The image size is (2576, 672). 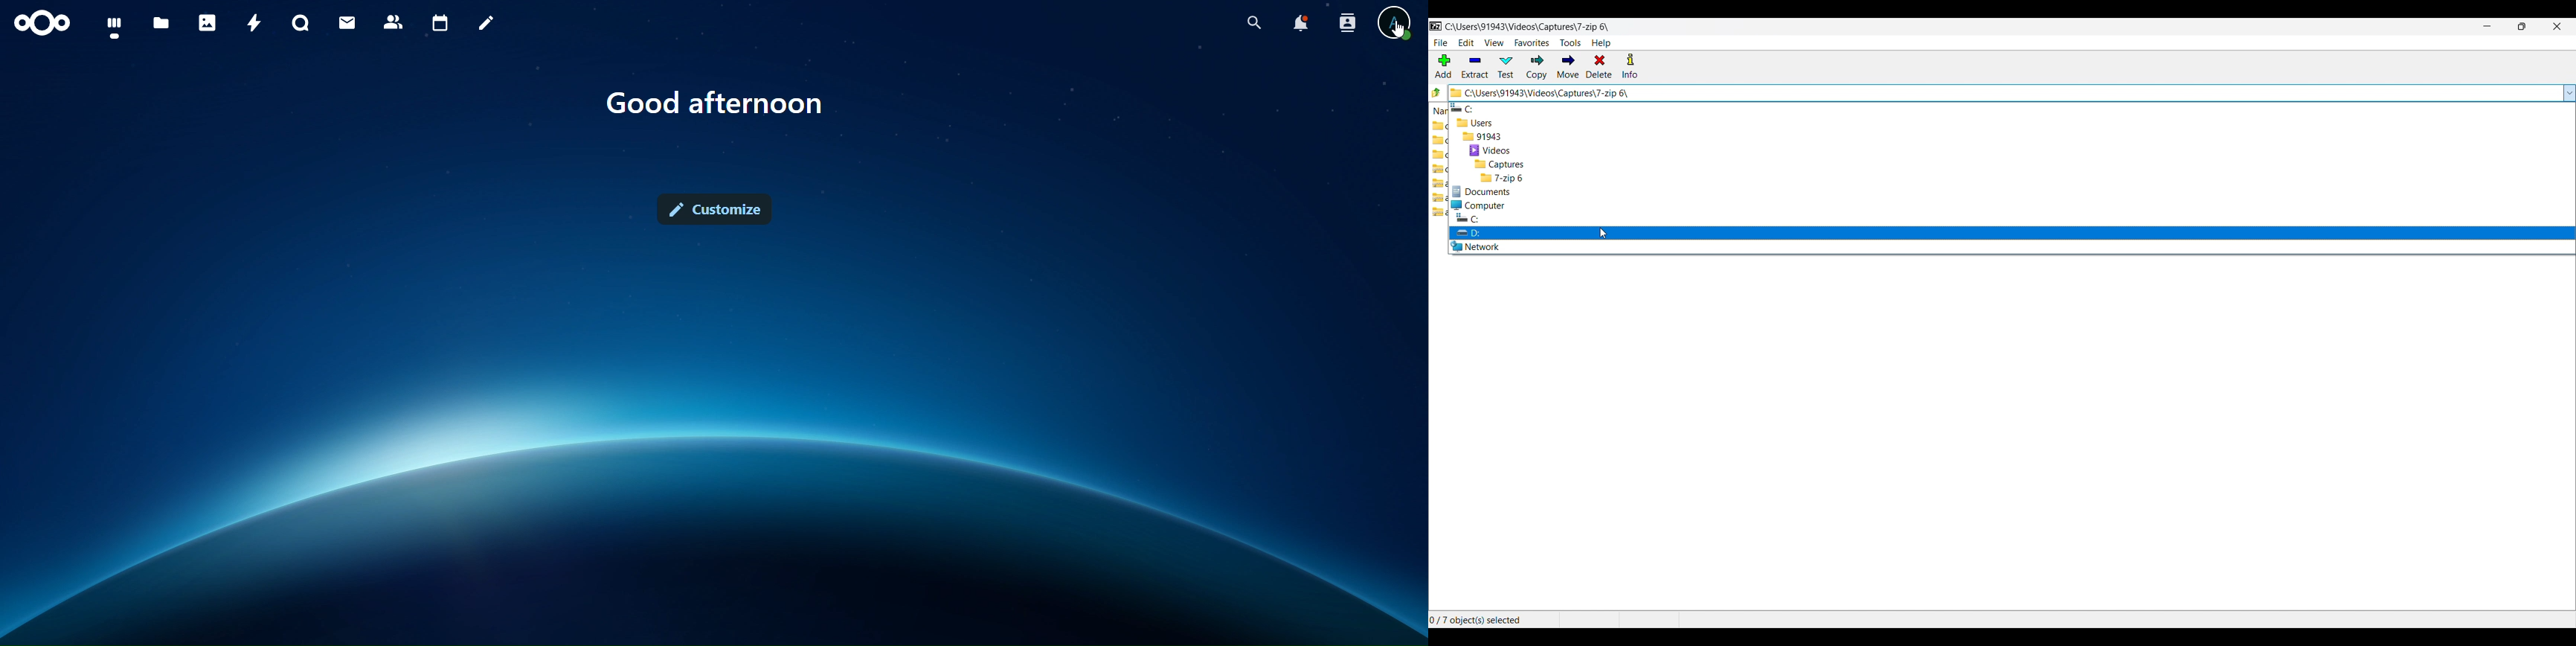 What do you see at coordinates (2012, 136) in the screenshot?
I see `91943 folder` at bounding box center [2012, 136].